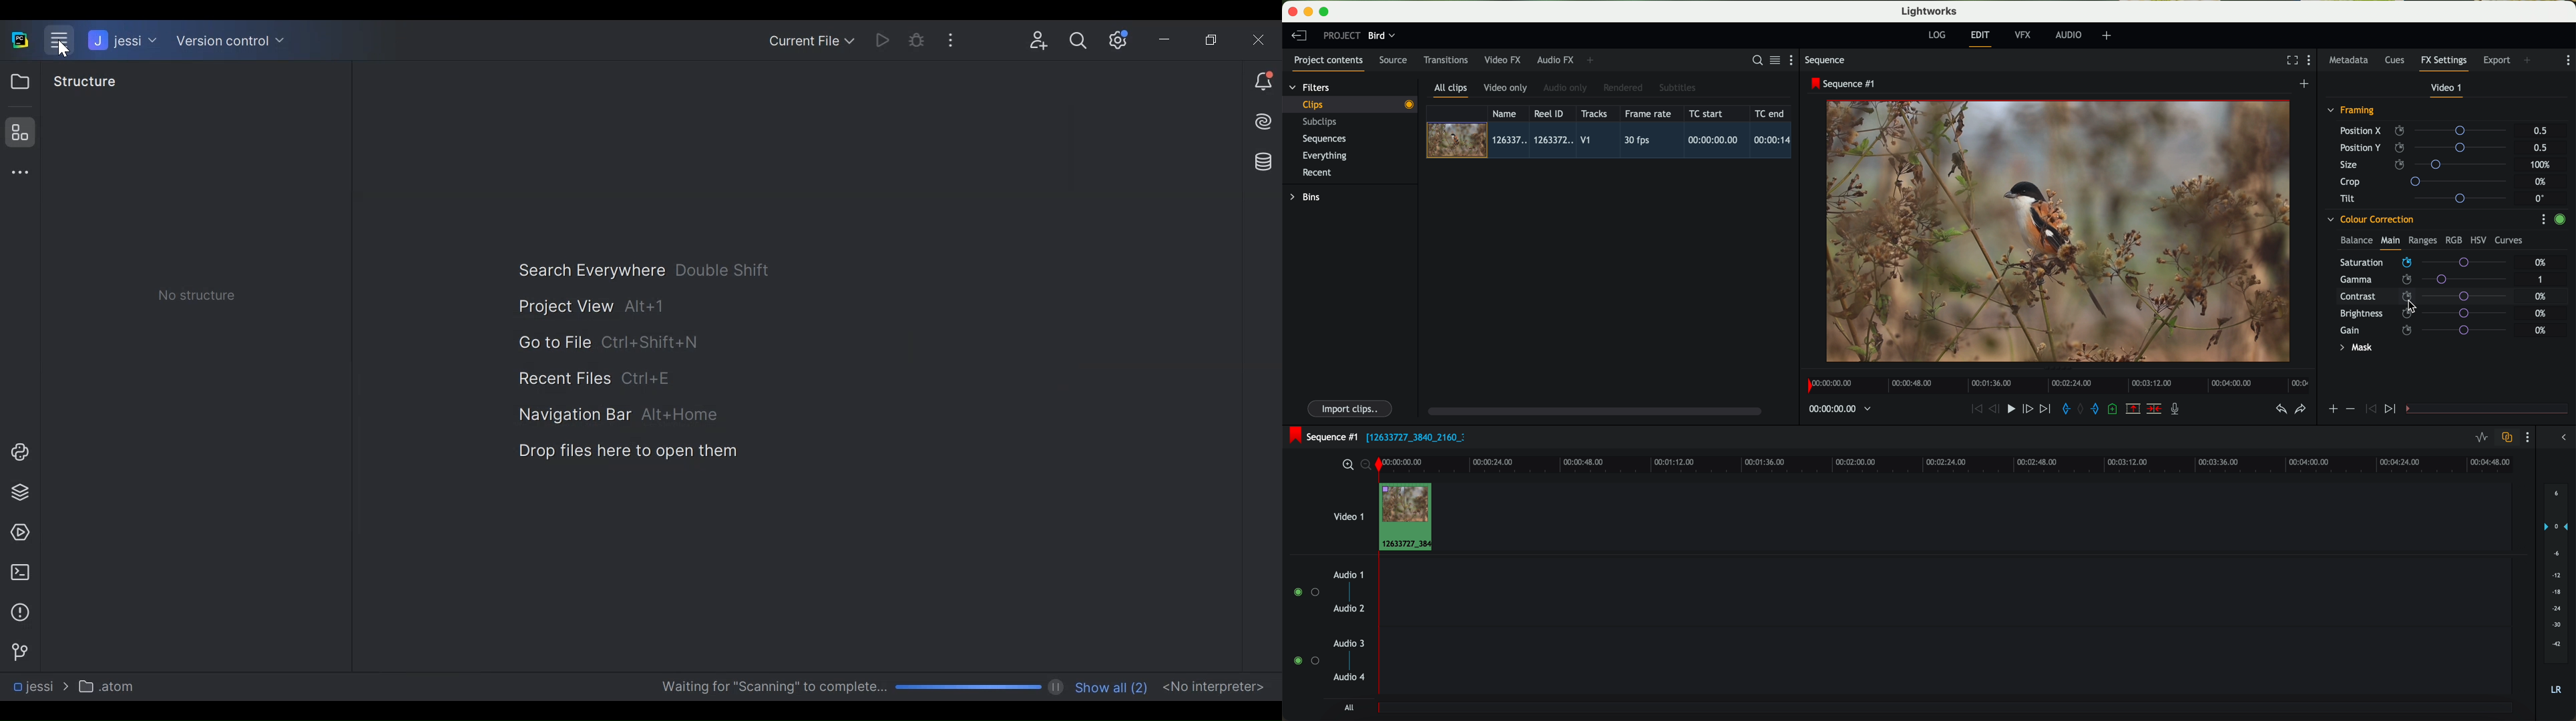  What do you see at coordinates (1058, 686) in the screenshot?
I see `pause` at bounding box center [1058, 686].